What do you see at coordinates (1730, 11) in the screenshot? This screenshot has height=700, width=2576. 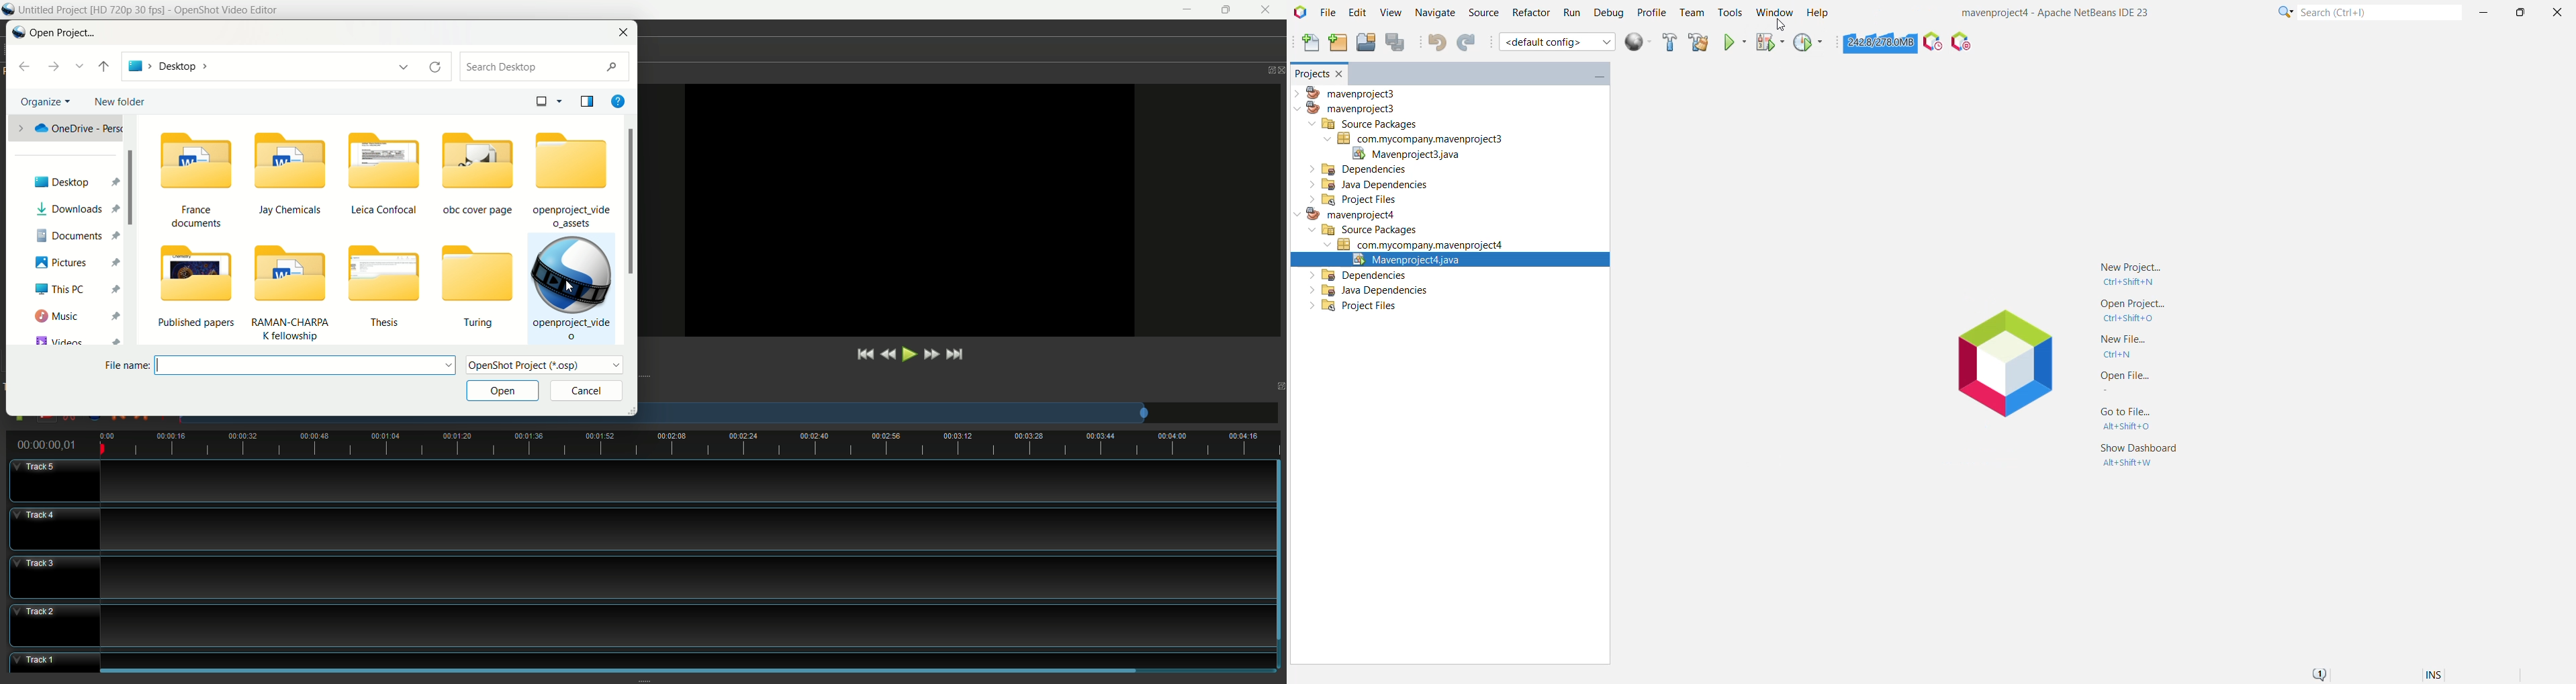 I see `Tools` at bounding box center [1730, 11].